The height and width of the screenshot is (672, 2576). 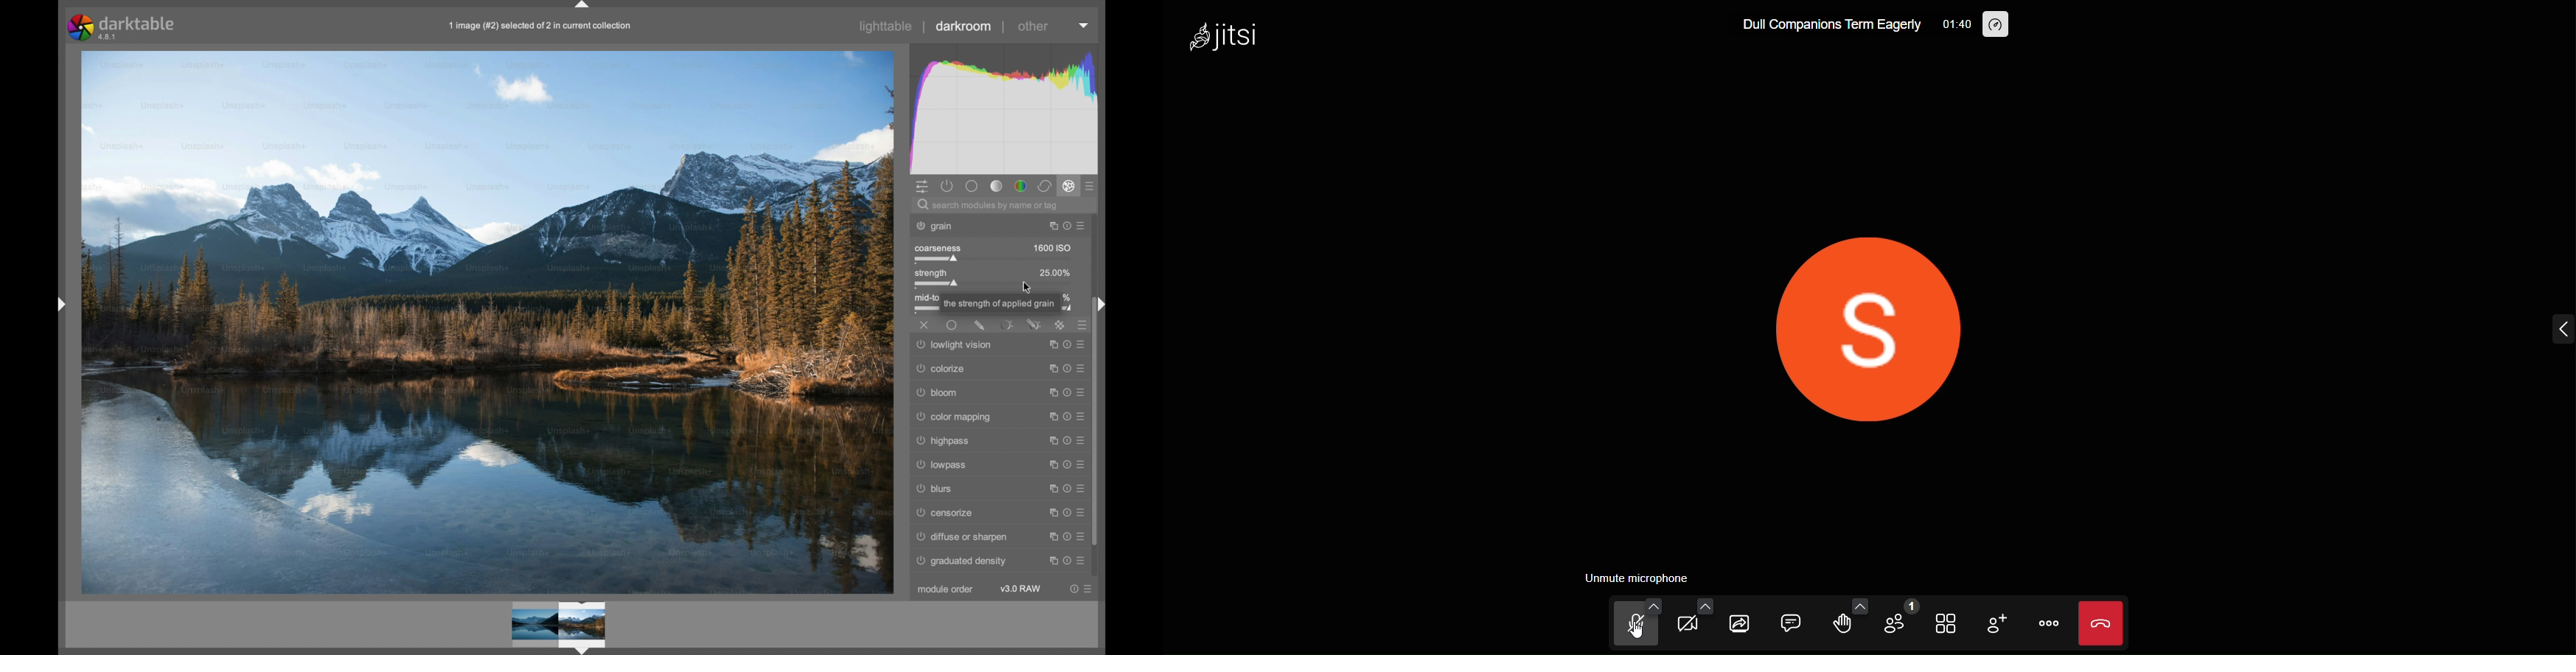 I want to click on reset parameters, so click(x=1068, y=537).